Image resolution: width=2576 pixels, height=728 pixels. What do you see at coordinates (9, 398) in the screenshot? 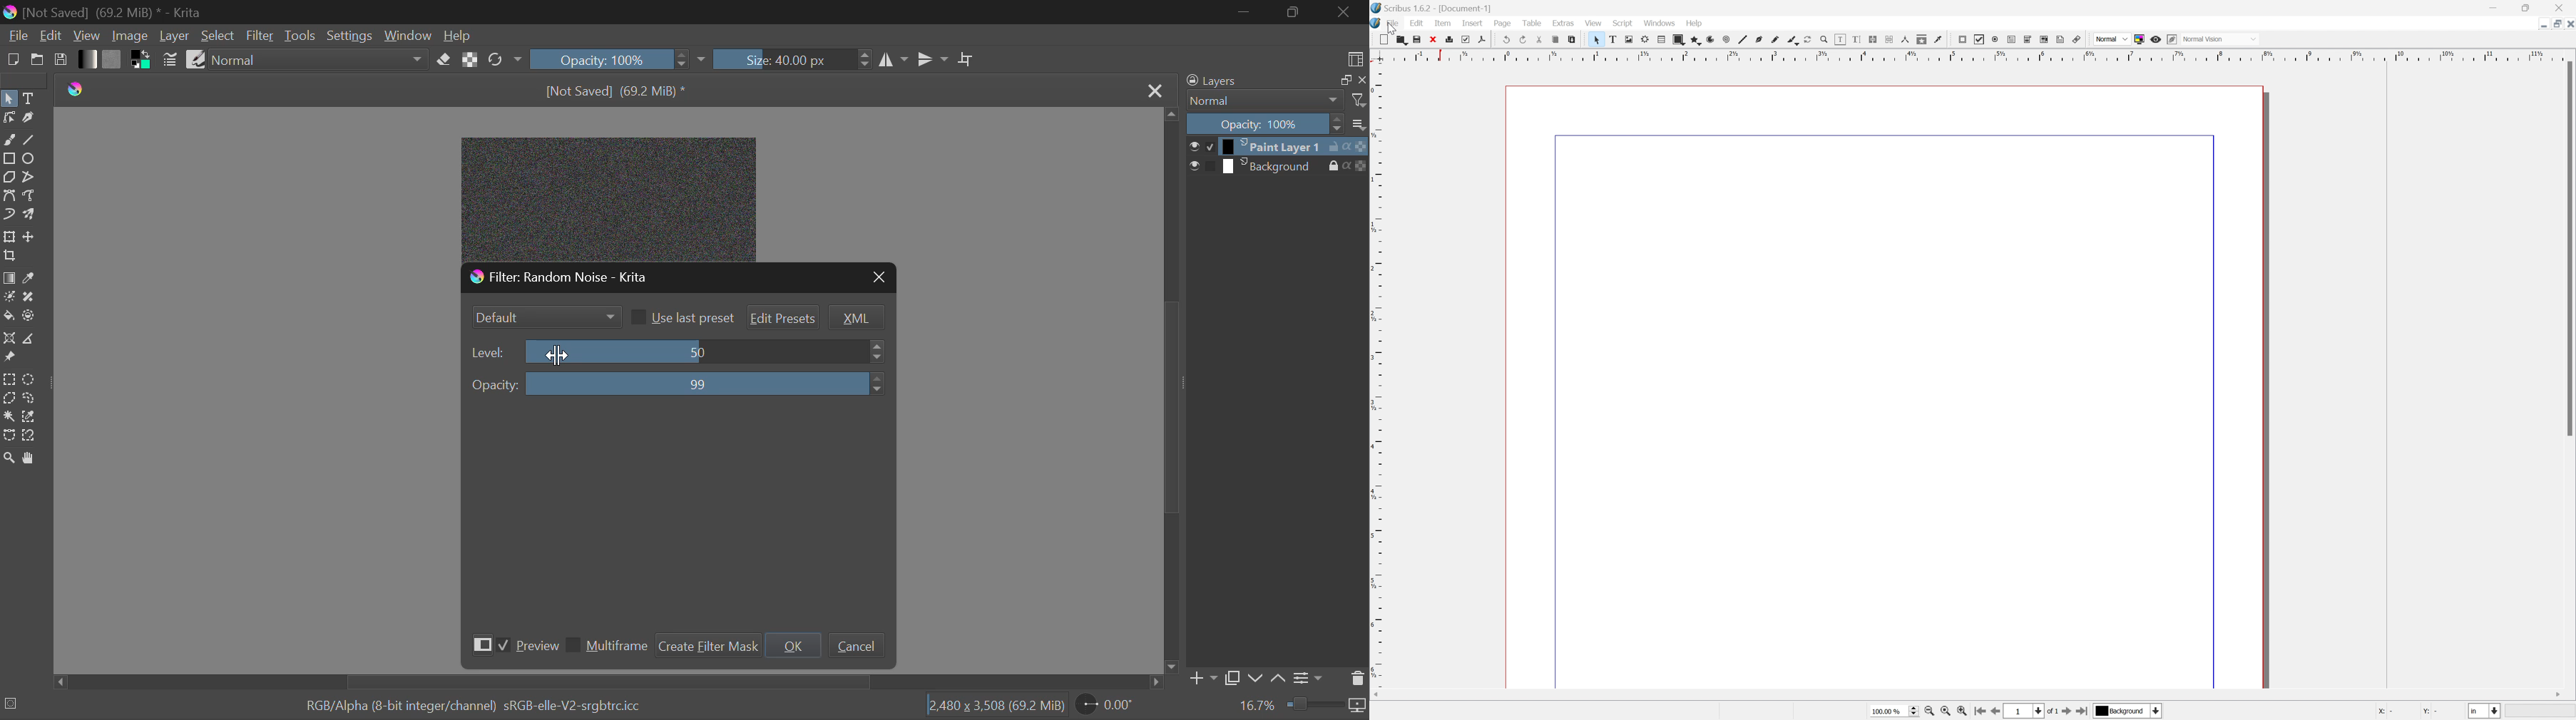
I see `Polygon Selection` at bounding box center [9, 398].